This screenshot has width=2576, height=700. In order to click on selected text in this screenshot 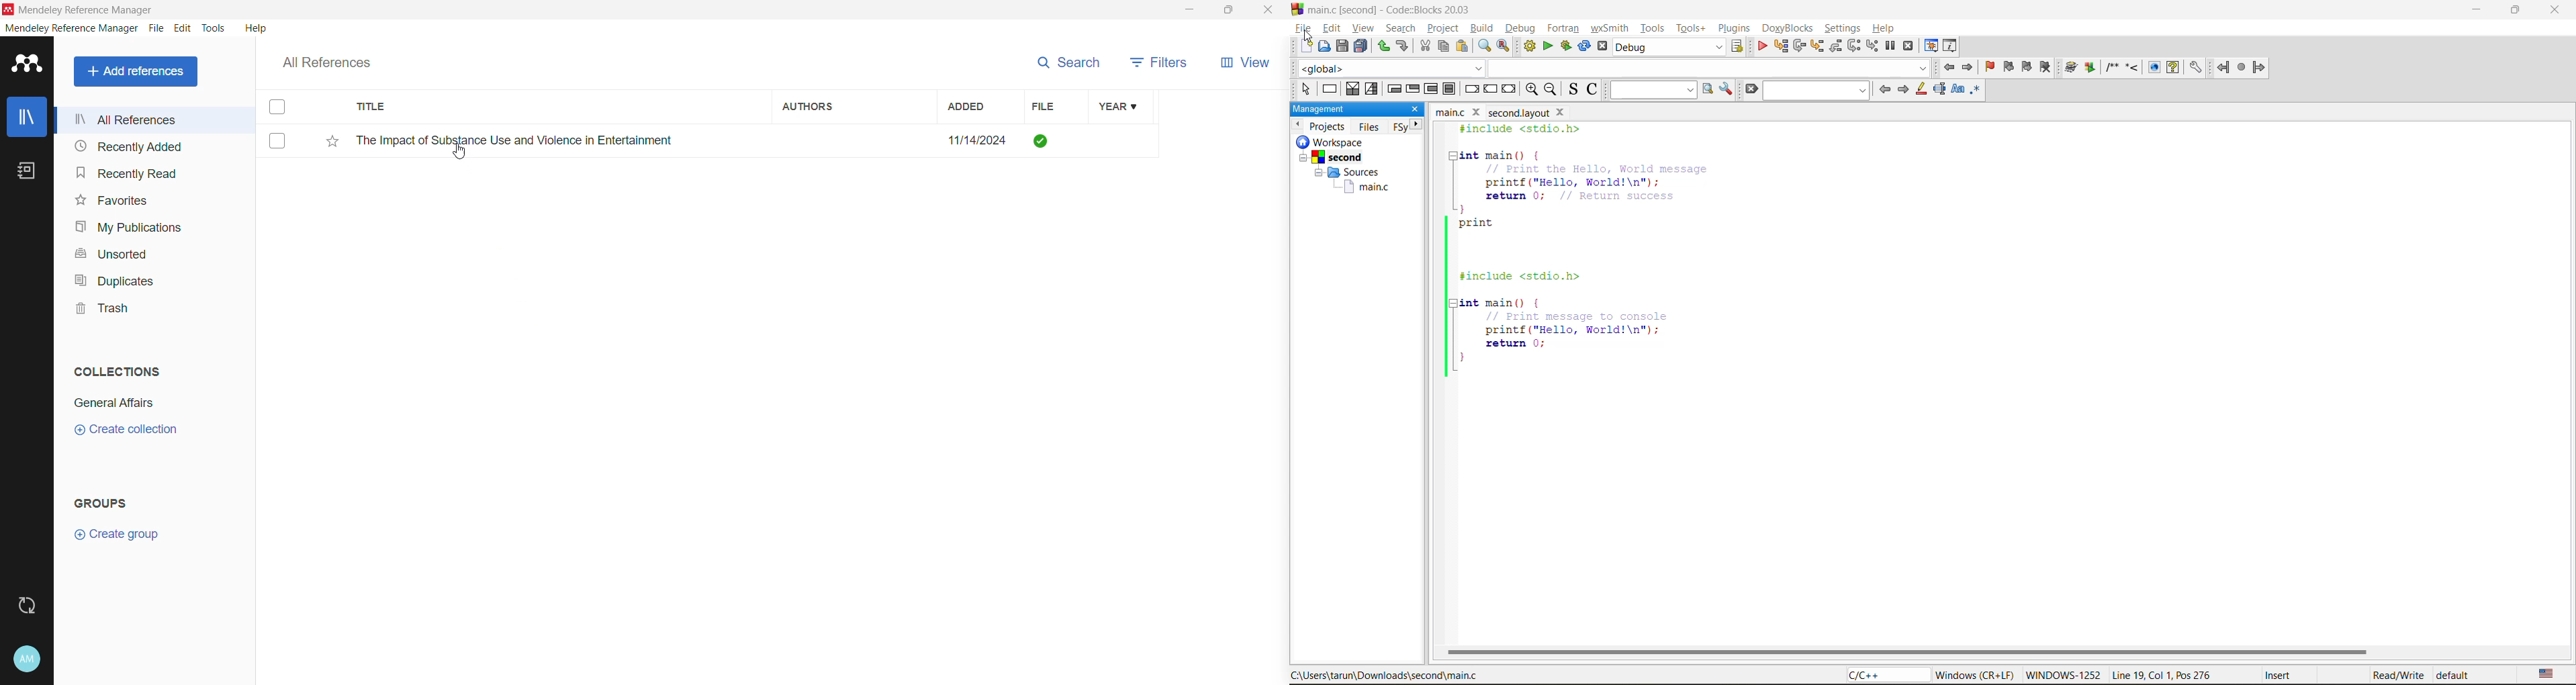, I will do `click(1940, 90)`.